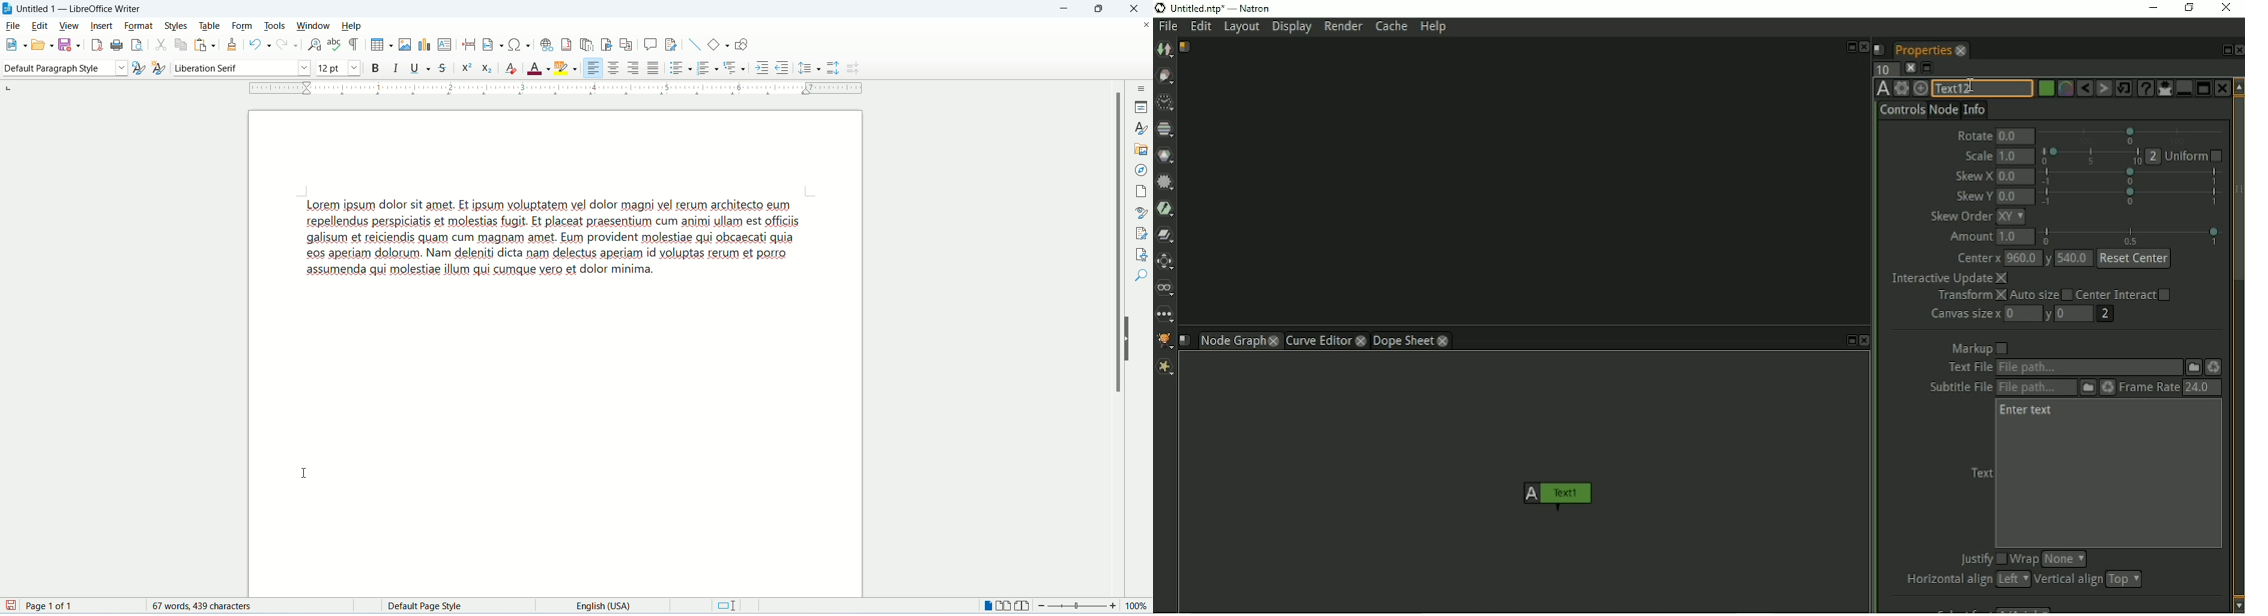 The image size is (2268, 616). Describe the element at coordinates (404, 43) in the screenshot. I see `insert image` at that location.